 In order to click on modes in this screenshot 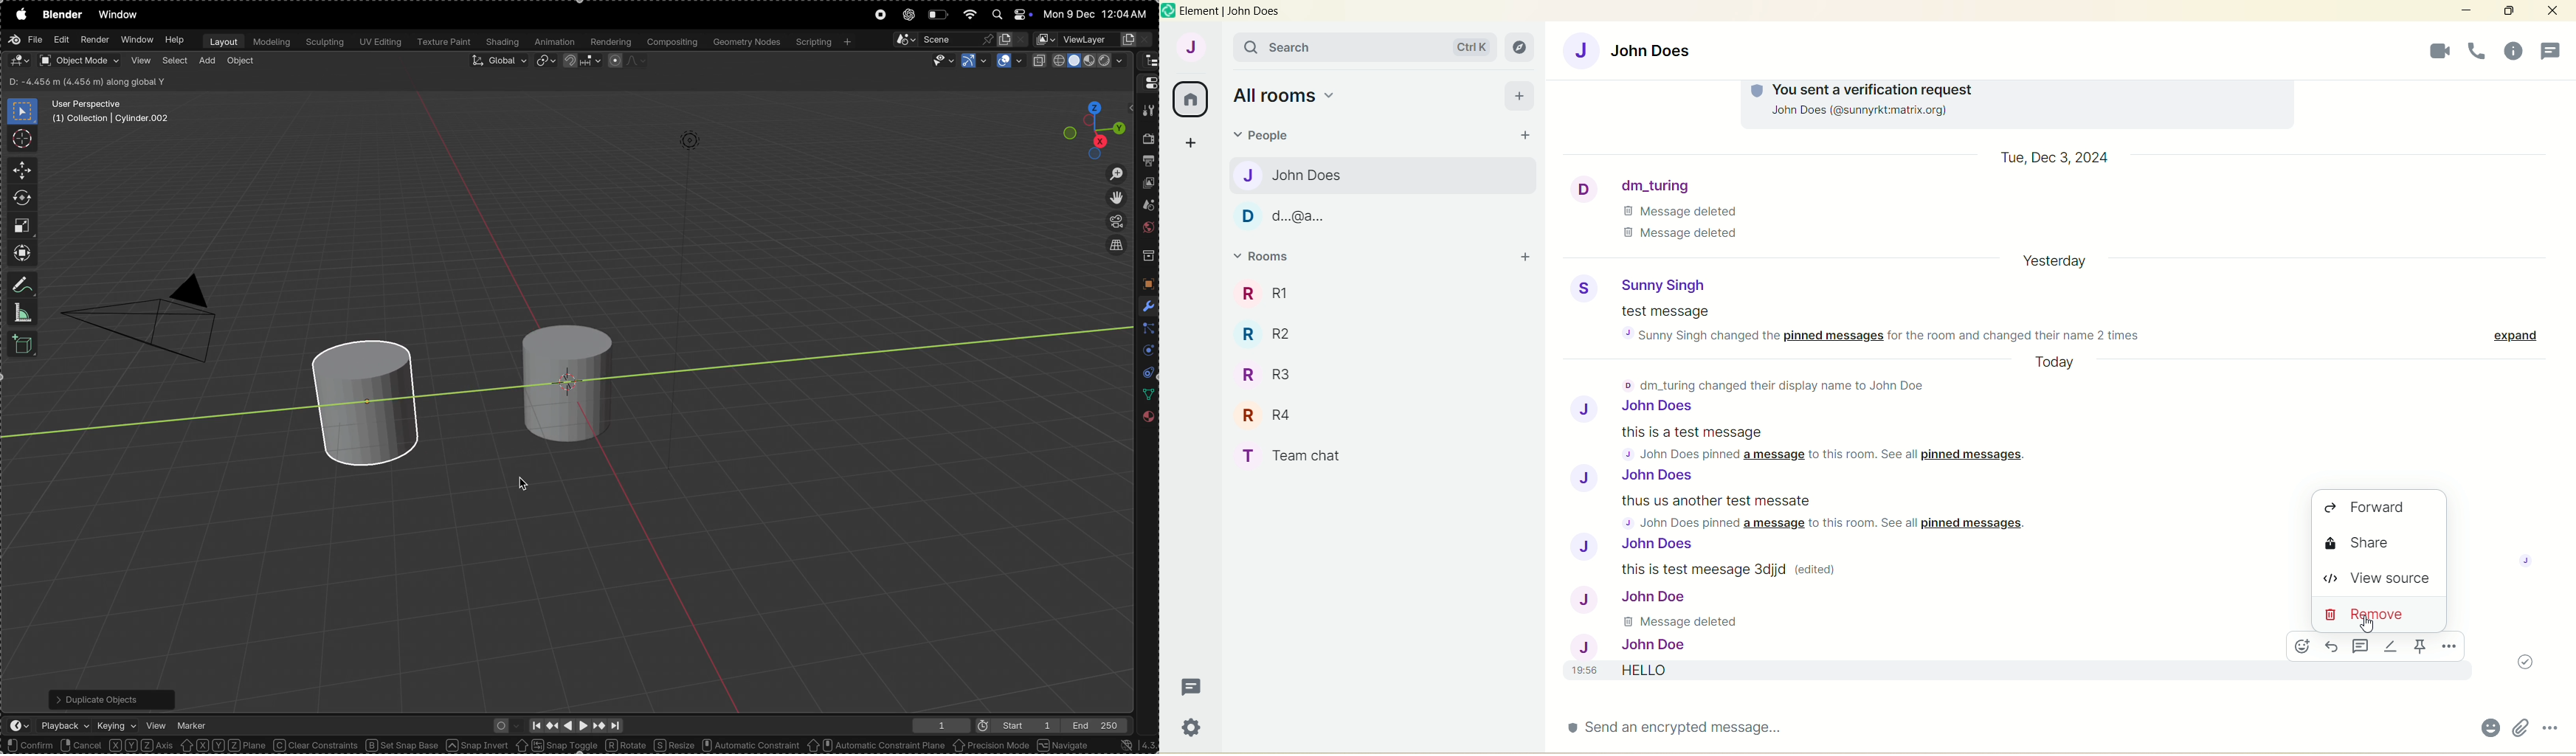, I will do `click(91, 82)`.